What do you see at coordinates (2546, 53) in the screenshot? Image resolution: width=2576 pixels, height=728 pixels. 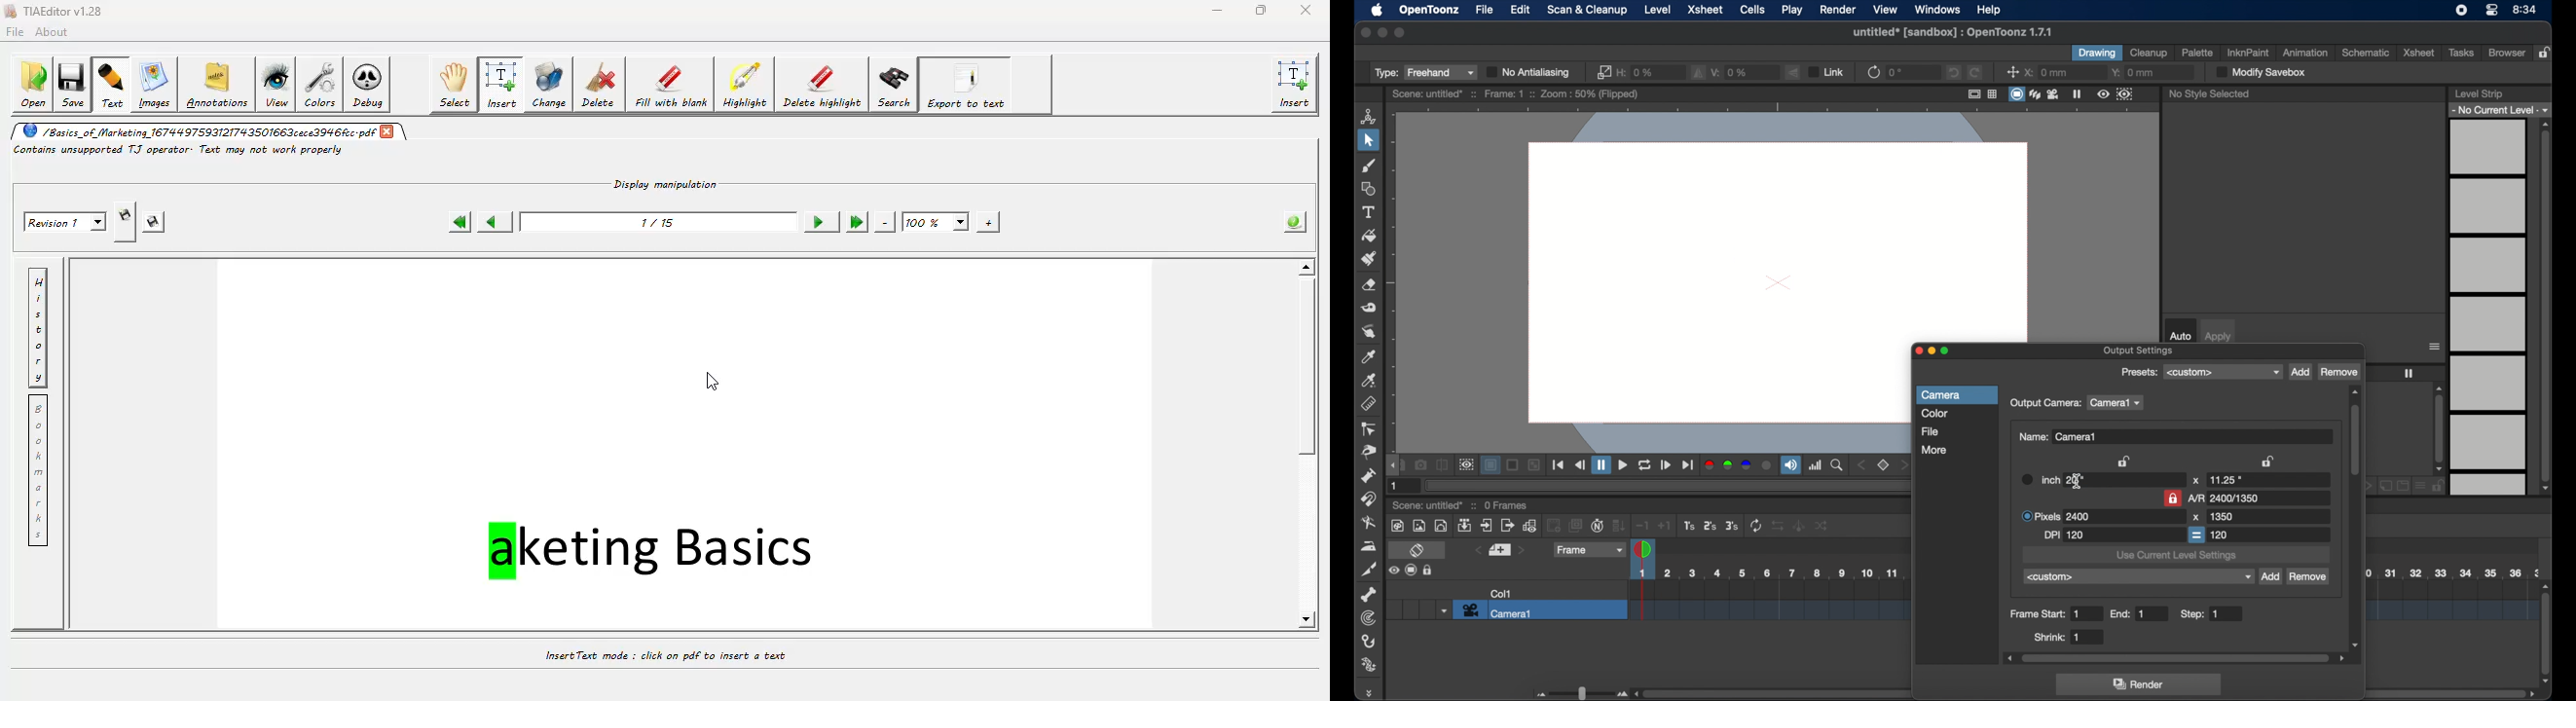 I see `lock` at bounding box center [2546, 53].